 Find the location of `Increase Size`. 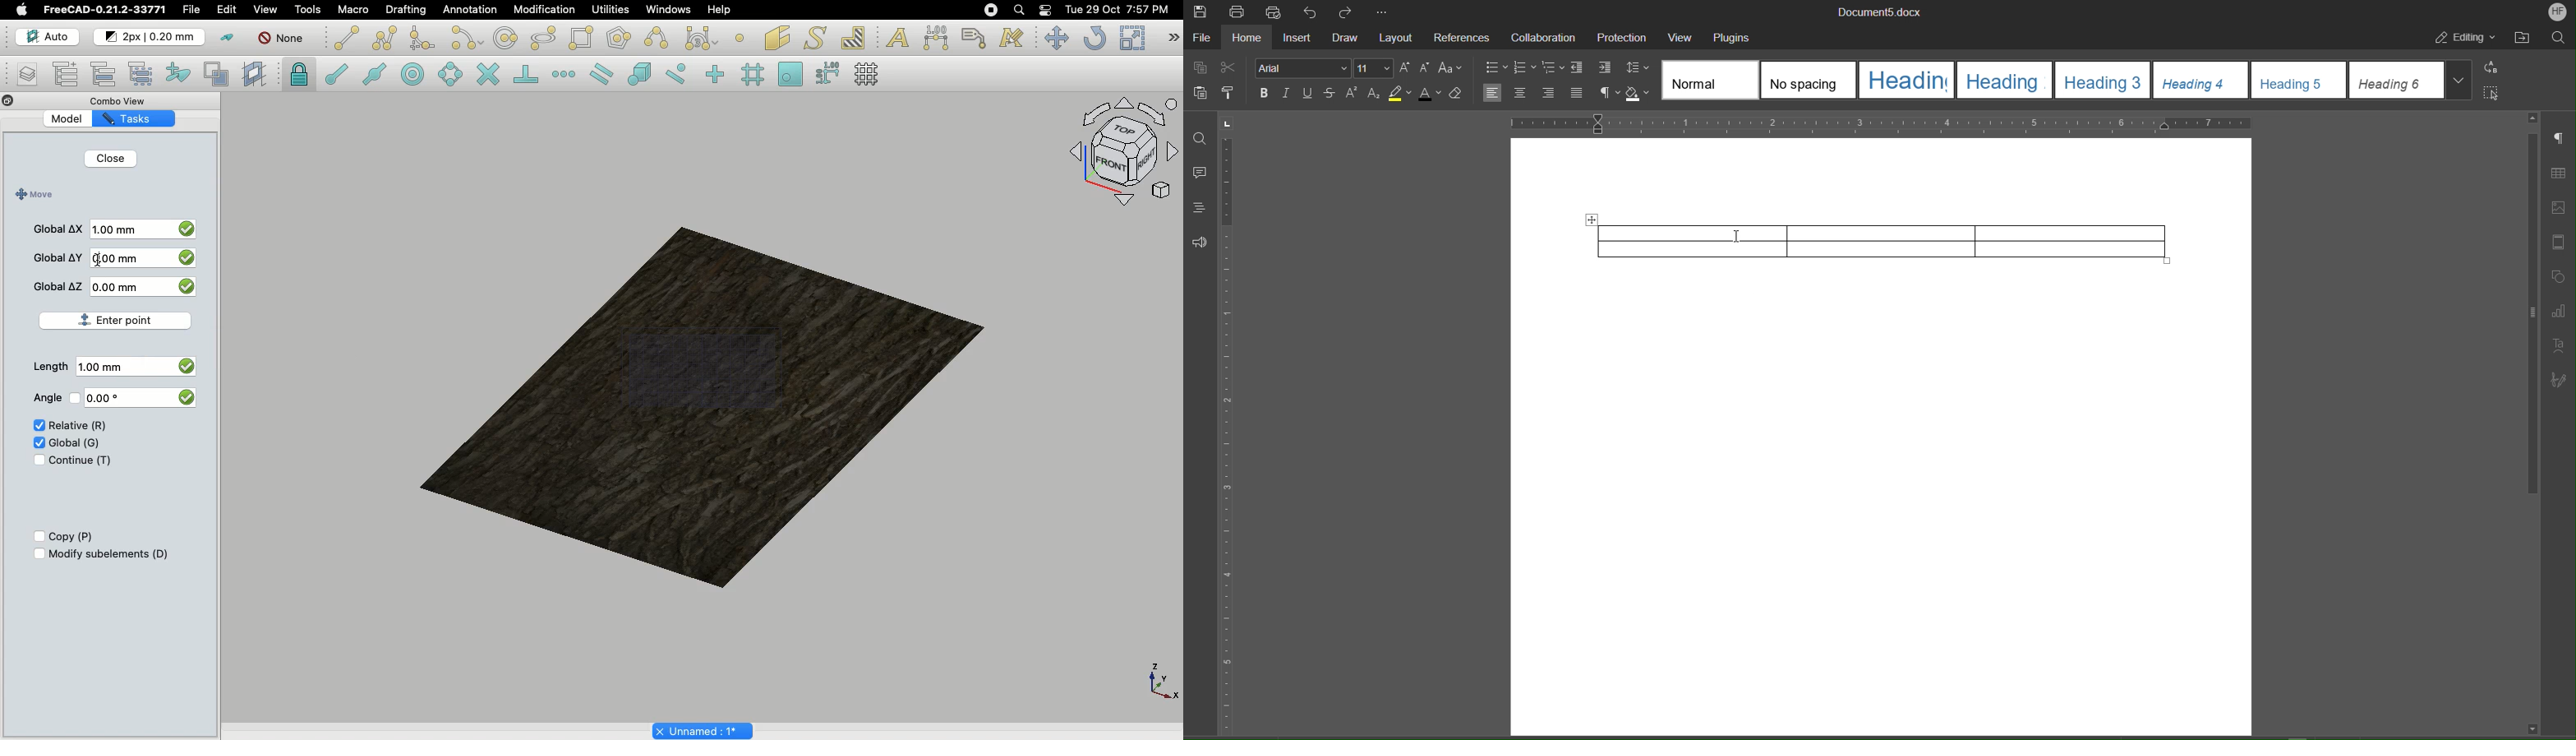

Increase Size is located at coordinates (1405, 68).